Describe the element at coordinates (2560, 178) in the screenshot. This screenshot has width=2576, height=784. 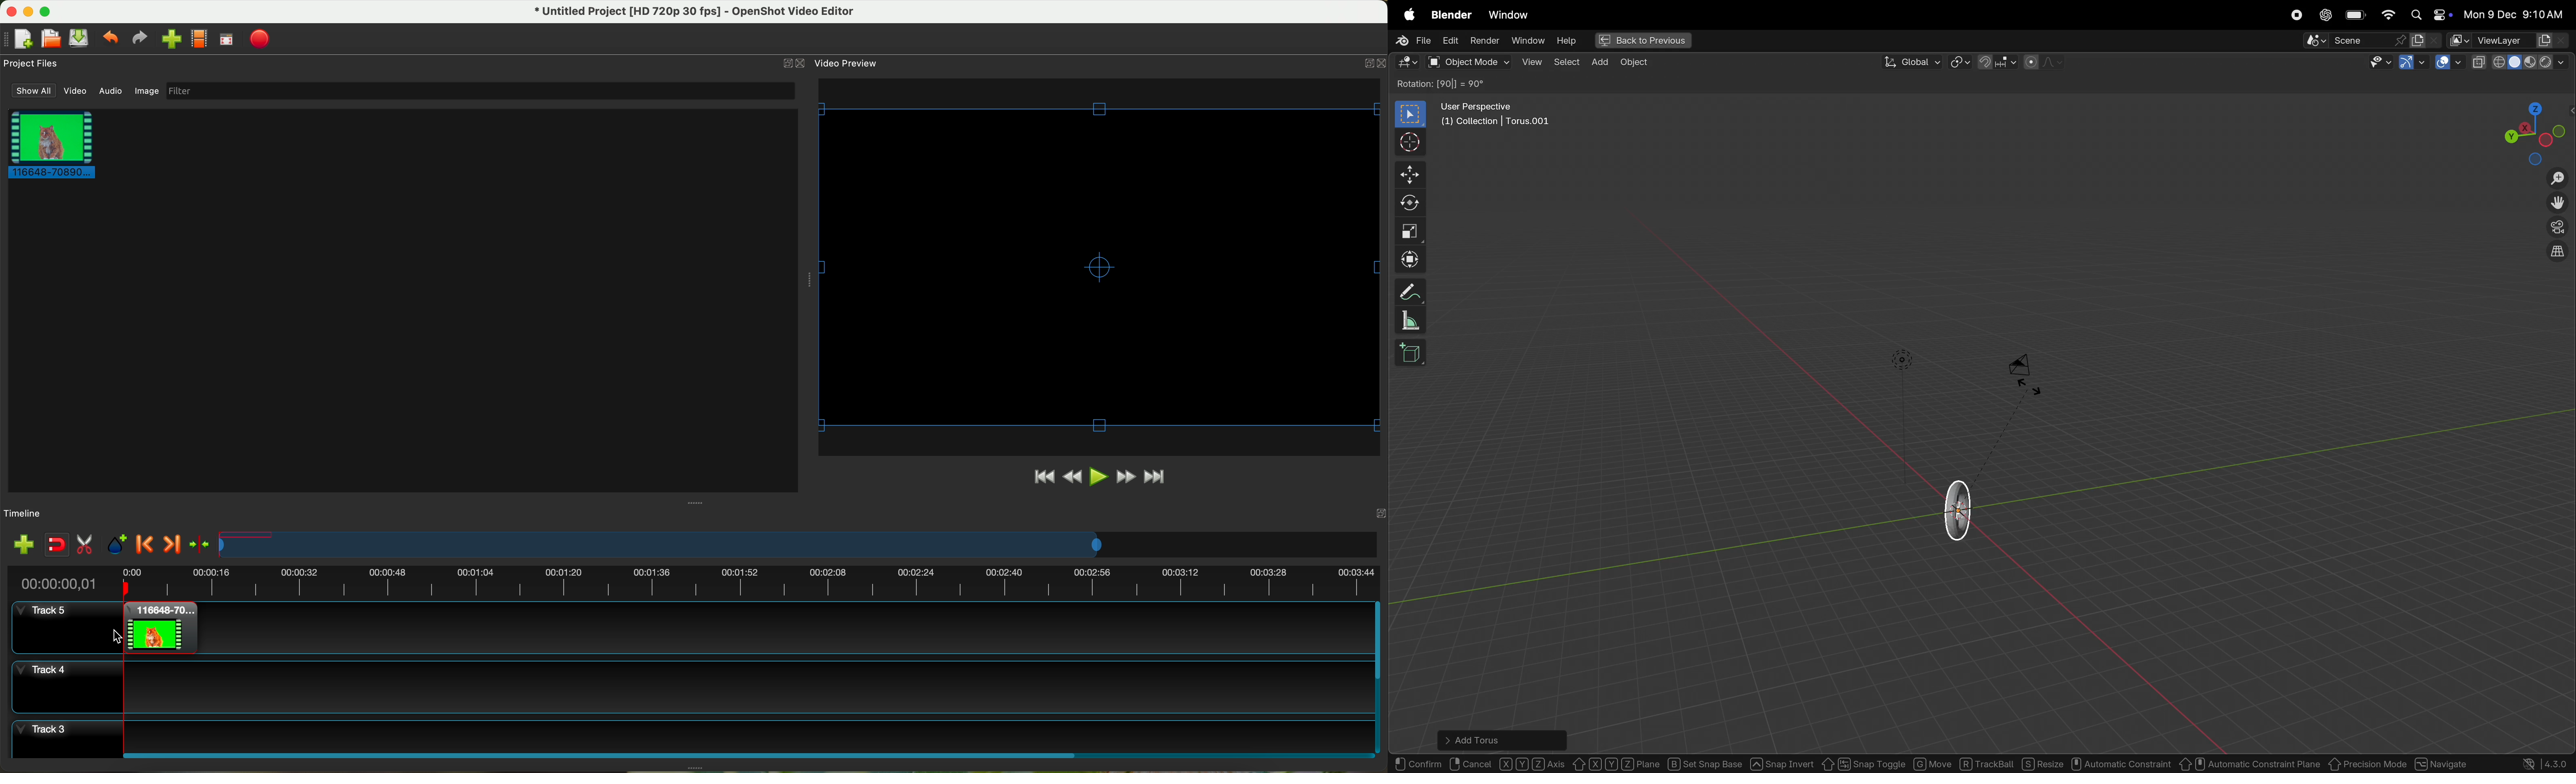
I see `zoom in zoom out` at that location.